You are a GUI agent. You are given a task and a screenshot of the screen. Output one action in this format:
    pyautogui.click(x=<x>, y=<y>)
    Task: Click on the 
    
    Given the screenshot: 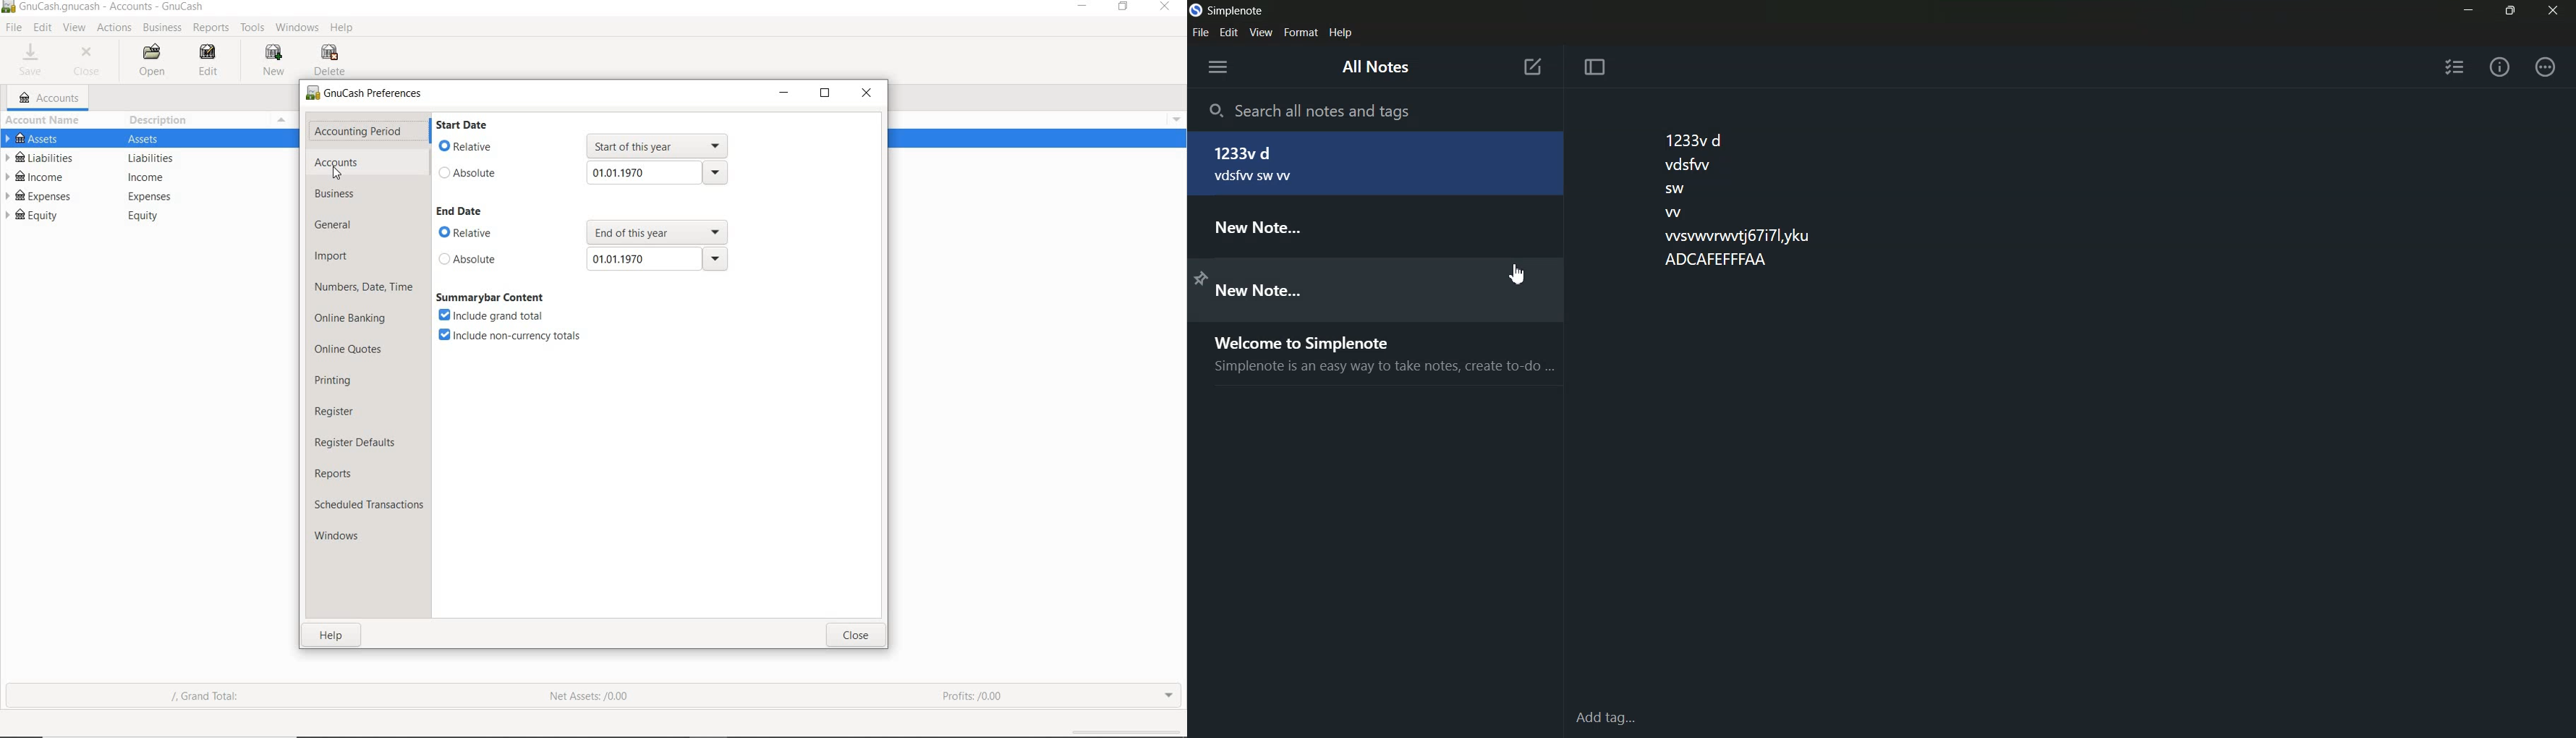 What is the action you would take?
    pyautogui.click(x=158, y=158)
    